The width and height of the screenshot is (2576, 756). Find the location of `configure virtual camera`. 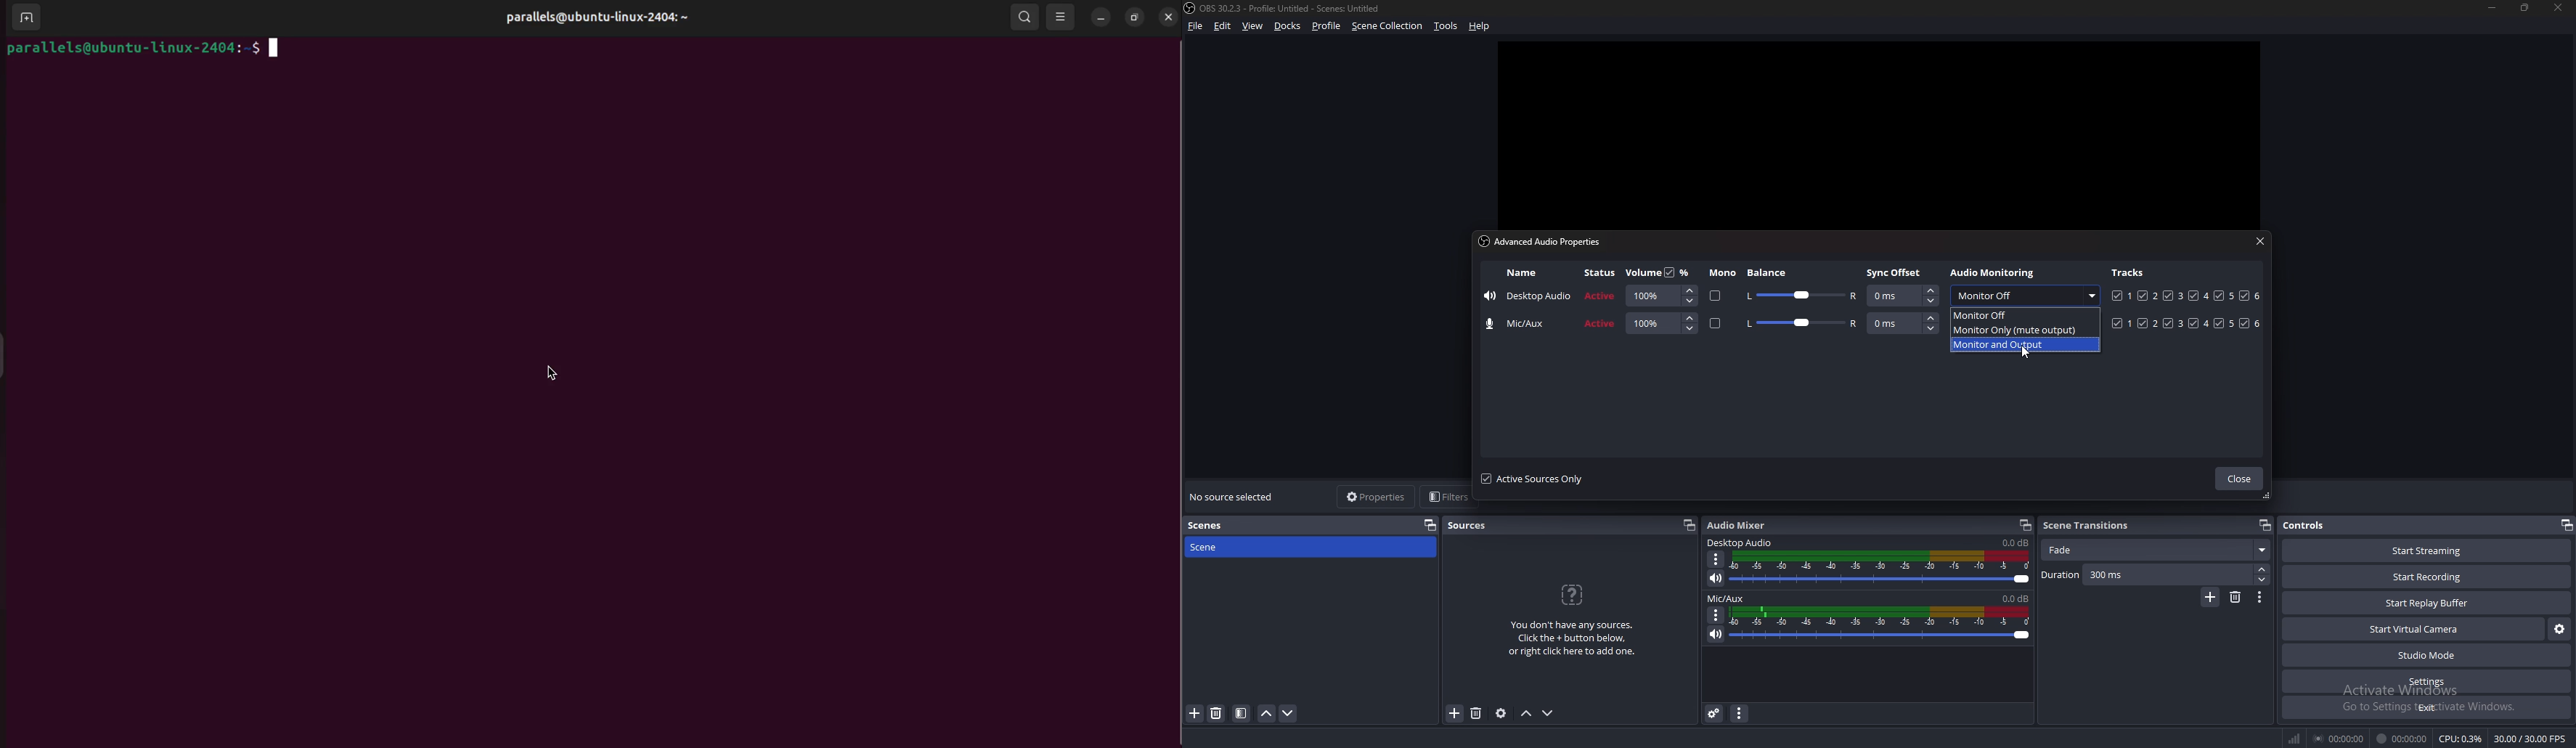

configure virtual camera is located at coordinates (2559, 630).